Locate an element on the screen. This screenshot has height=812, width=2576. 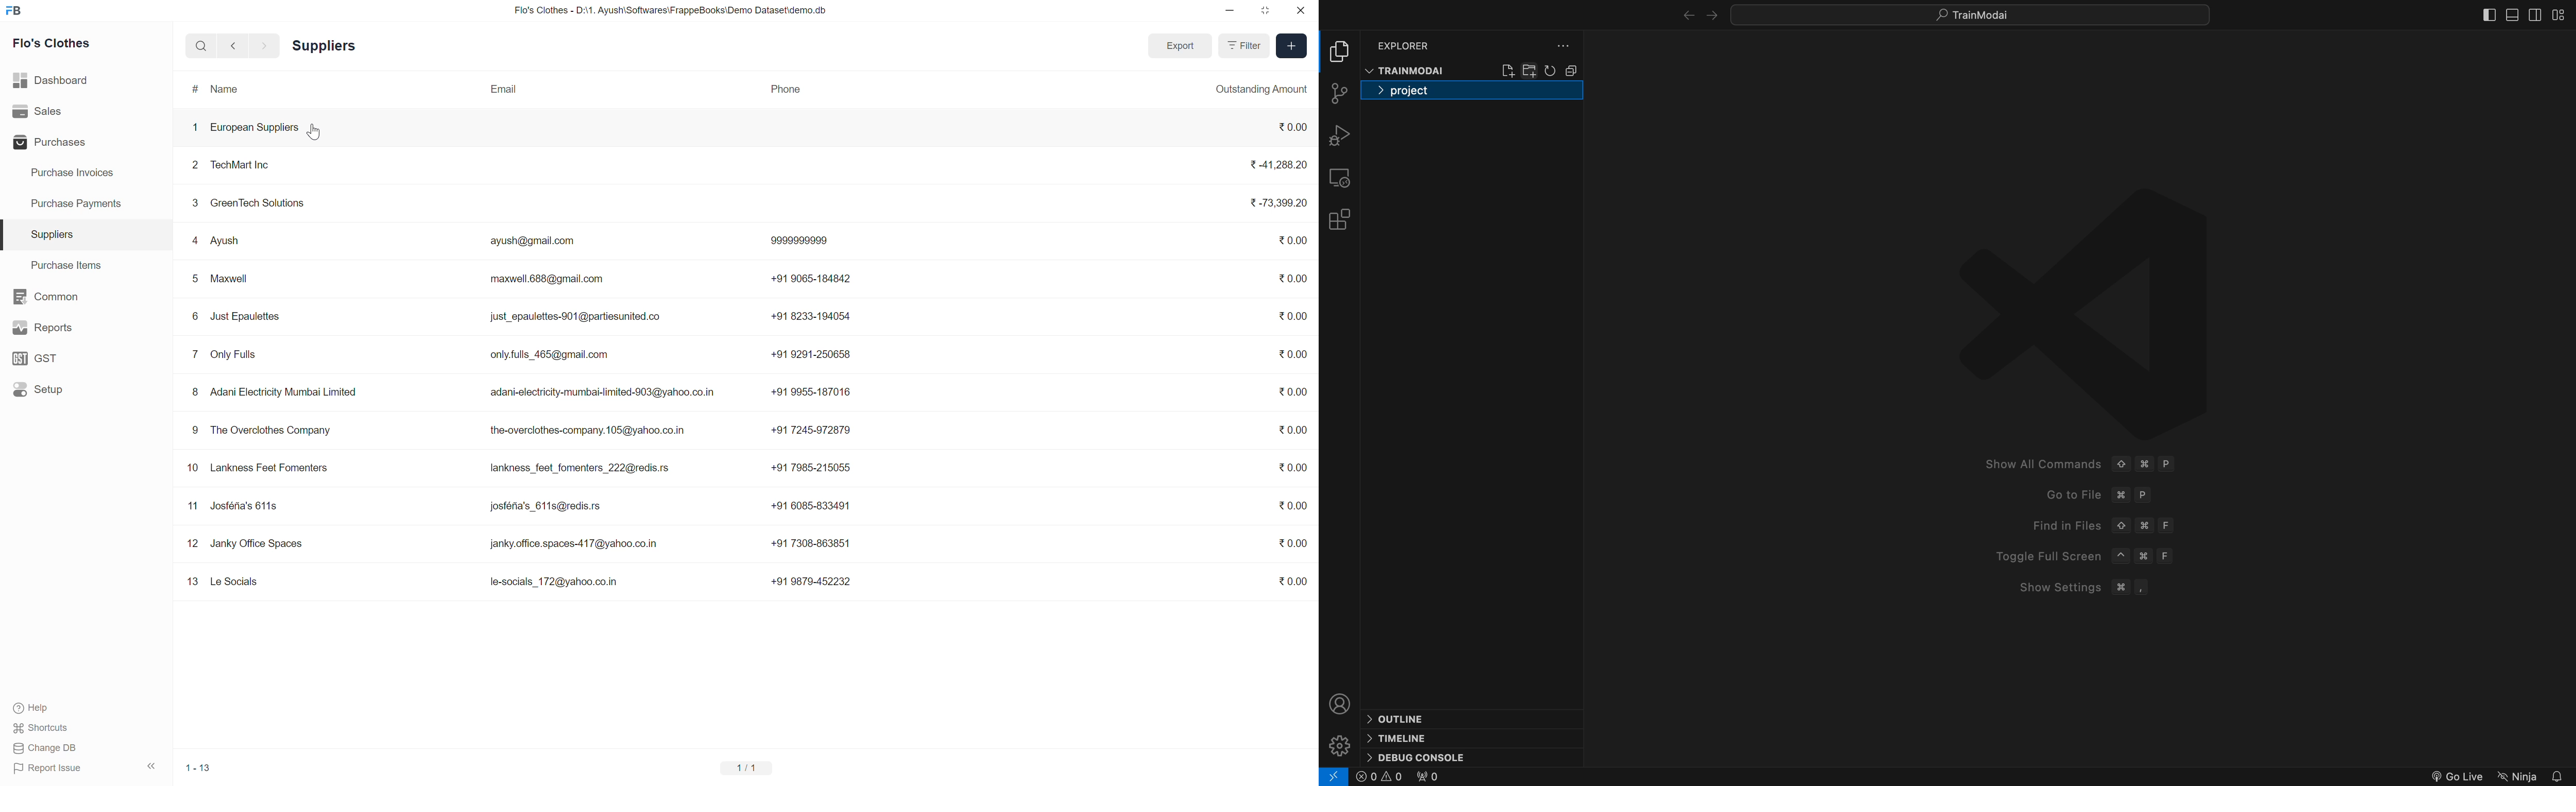
GreenTech Solutions is located at coordinates (266, 203).